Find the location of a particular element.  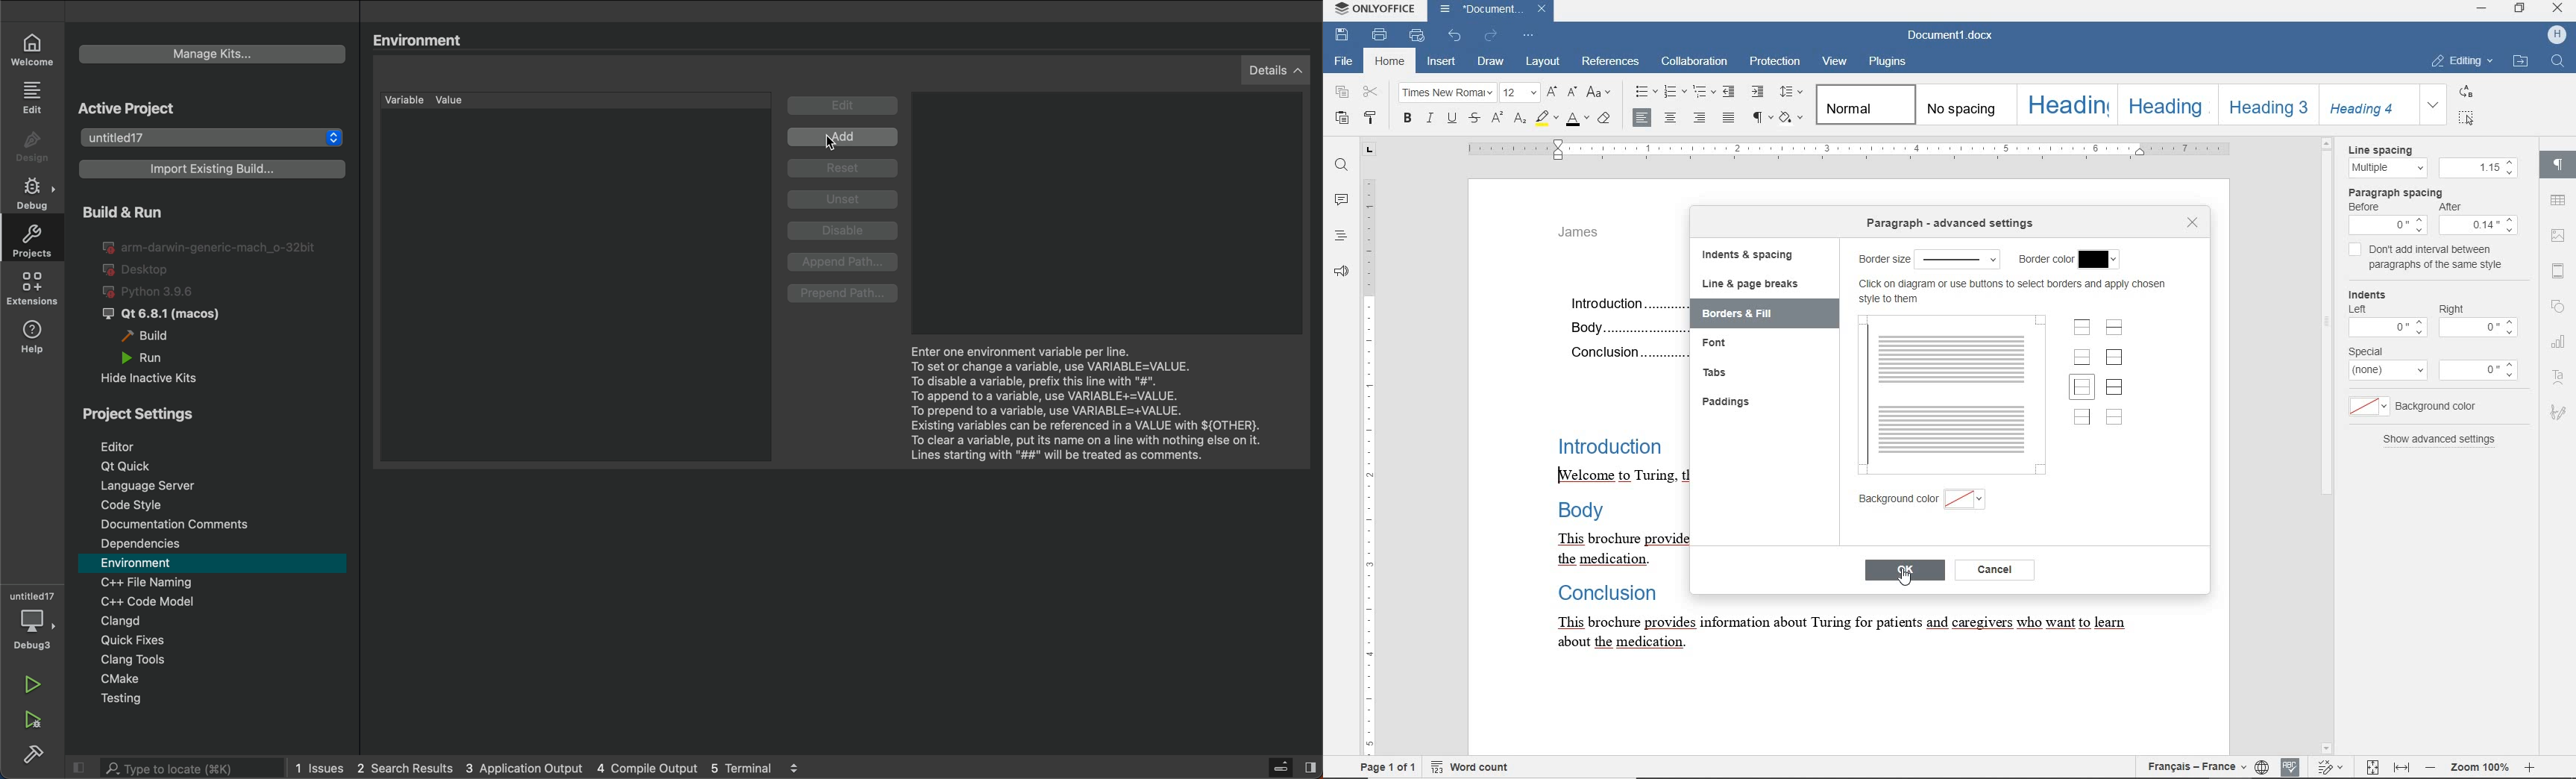

close is located at coordinates (2192, 224).